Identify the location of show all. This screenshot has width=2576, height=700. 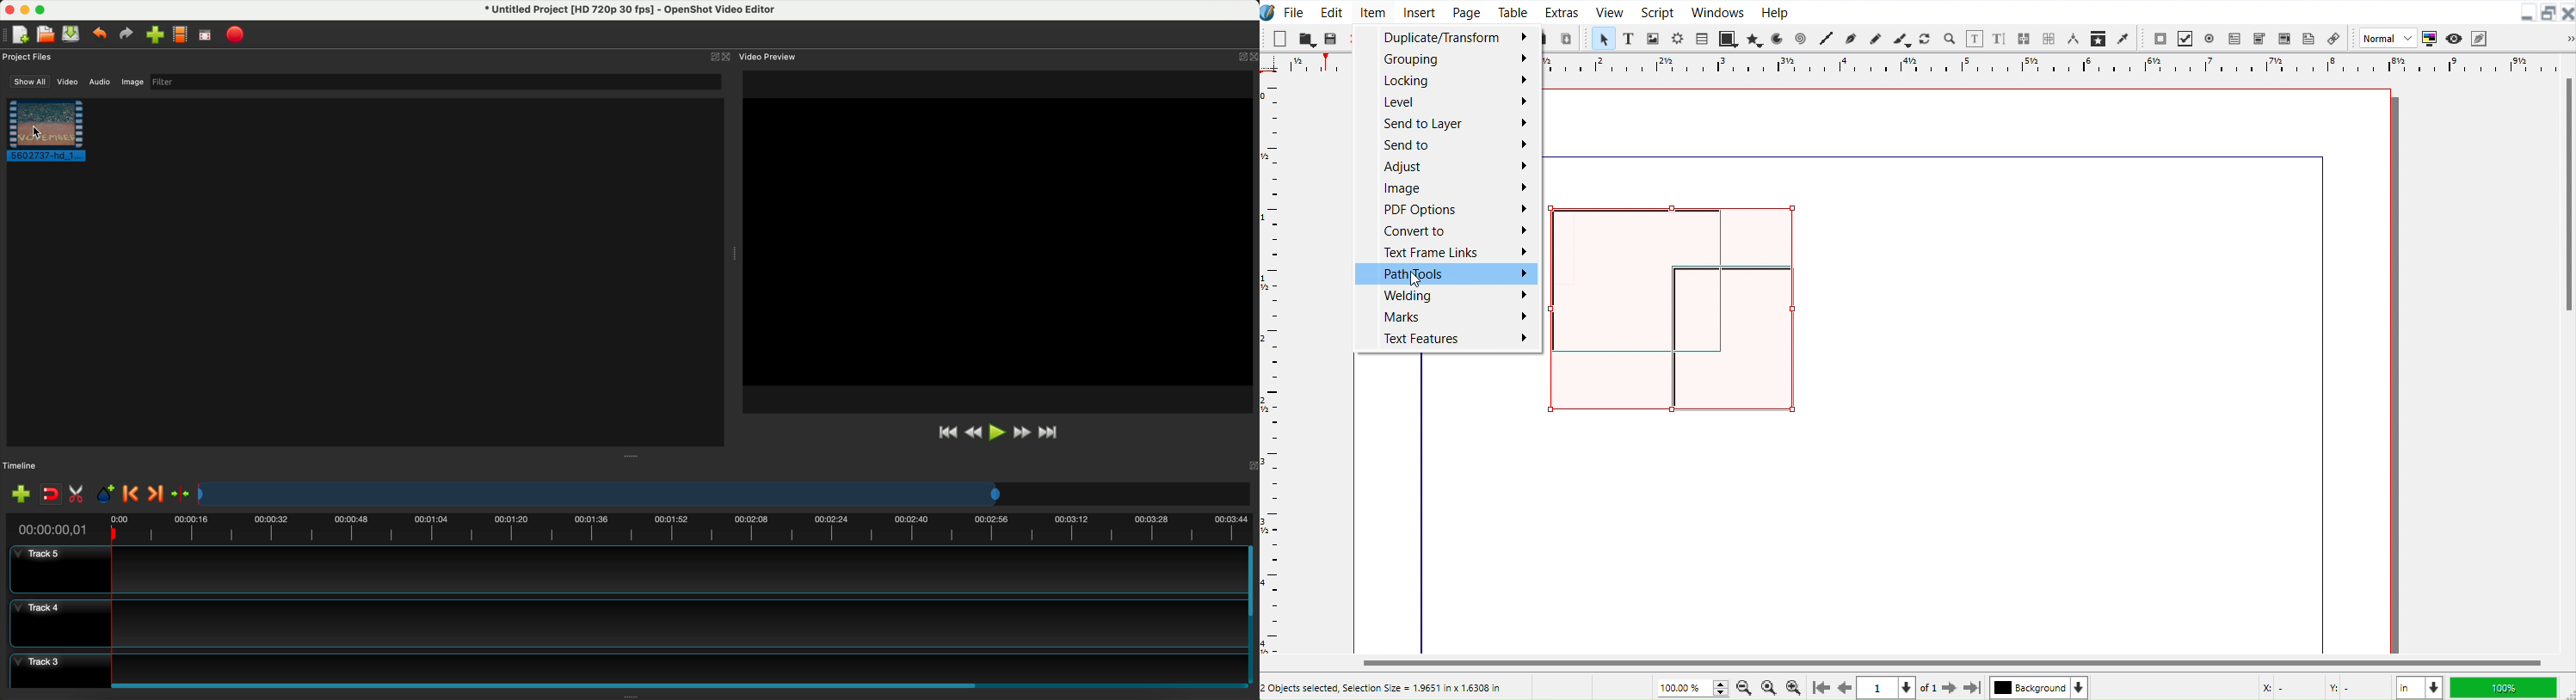
(30, 81).